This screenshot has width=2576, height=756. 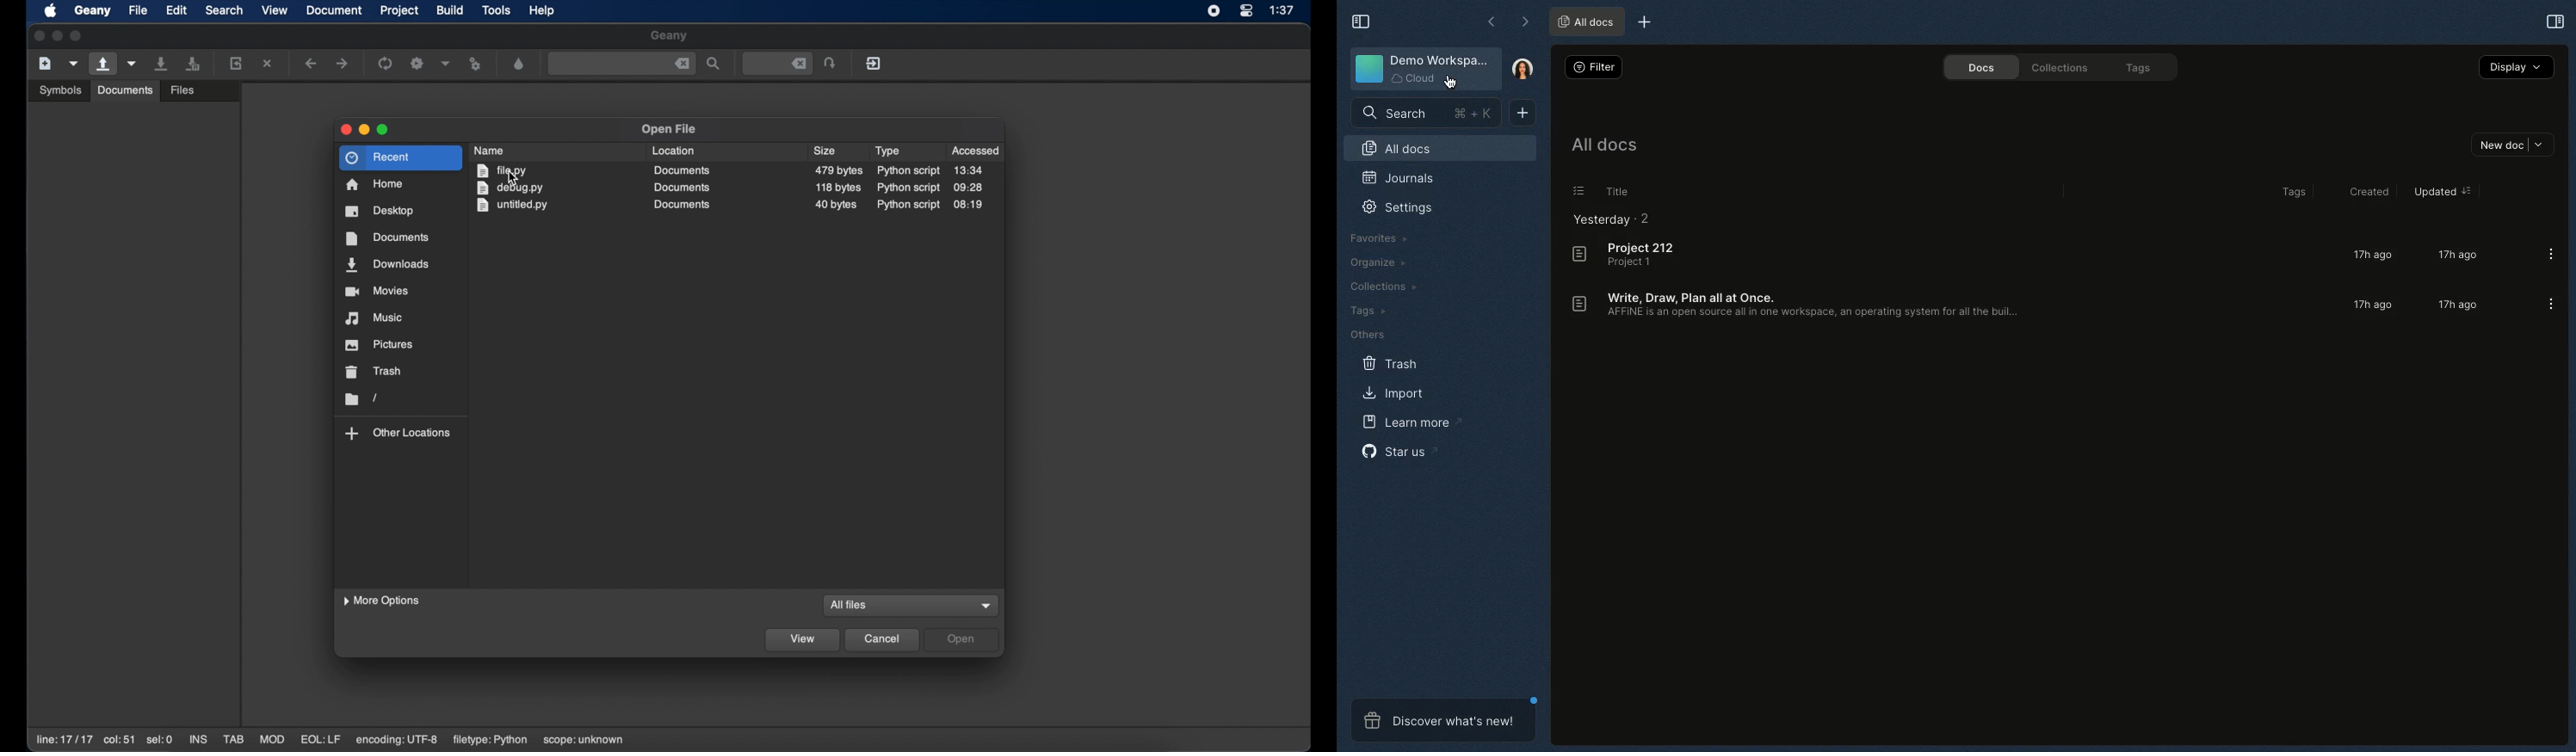 What do you see at coordinates (1382, 285) in the screenshot?
I see `Collections` at bounding box center [1382, 285].